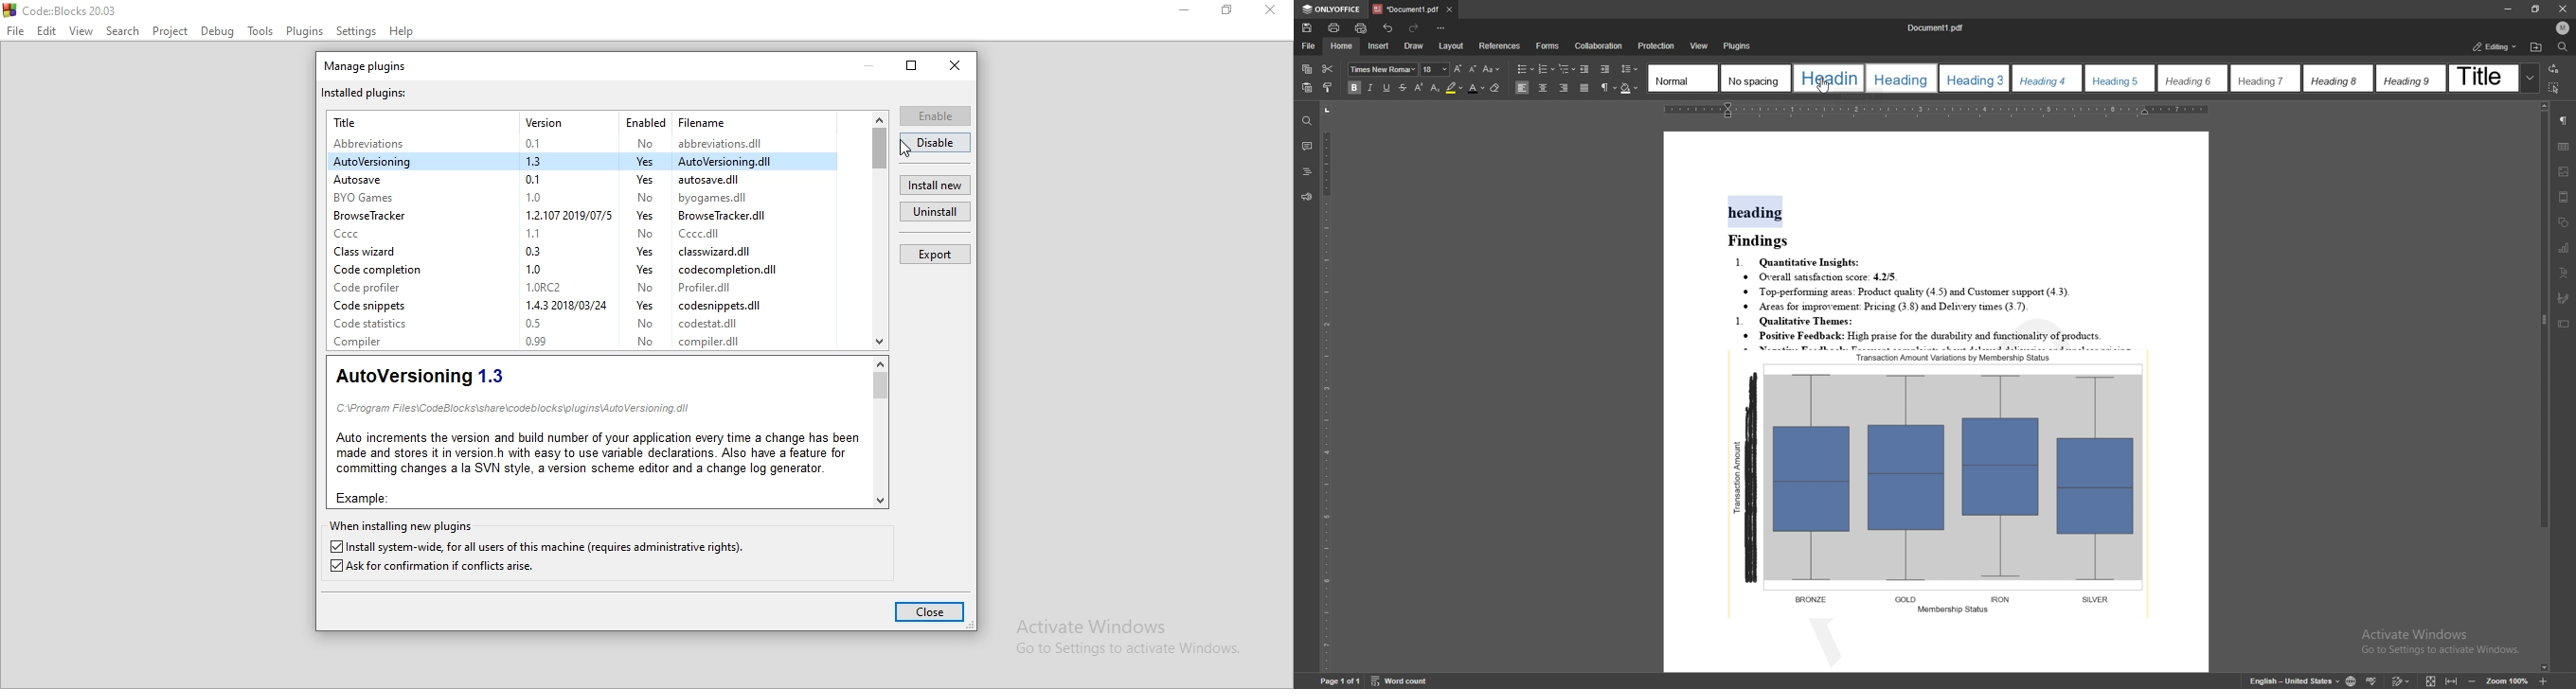 The width and height of the screenshot is (2576, 700). What do you see at coordinates (1405, 9) in the screenshot?
I see `tab` at bounding box center [1405, 9].